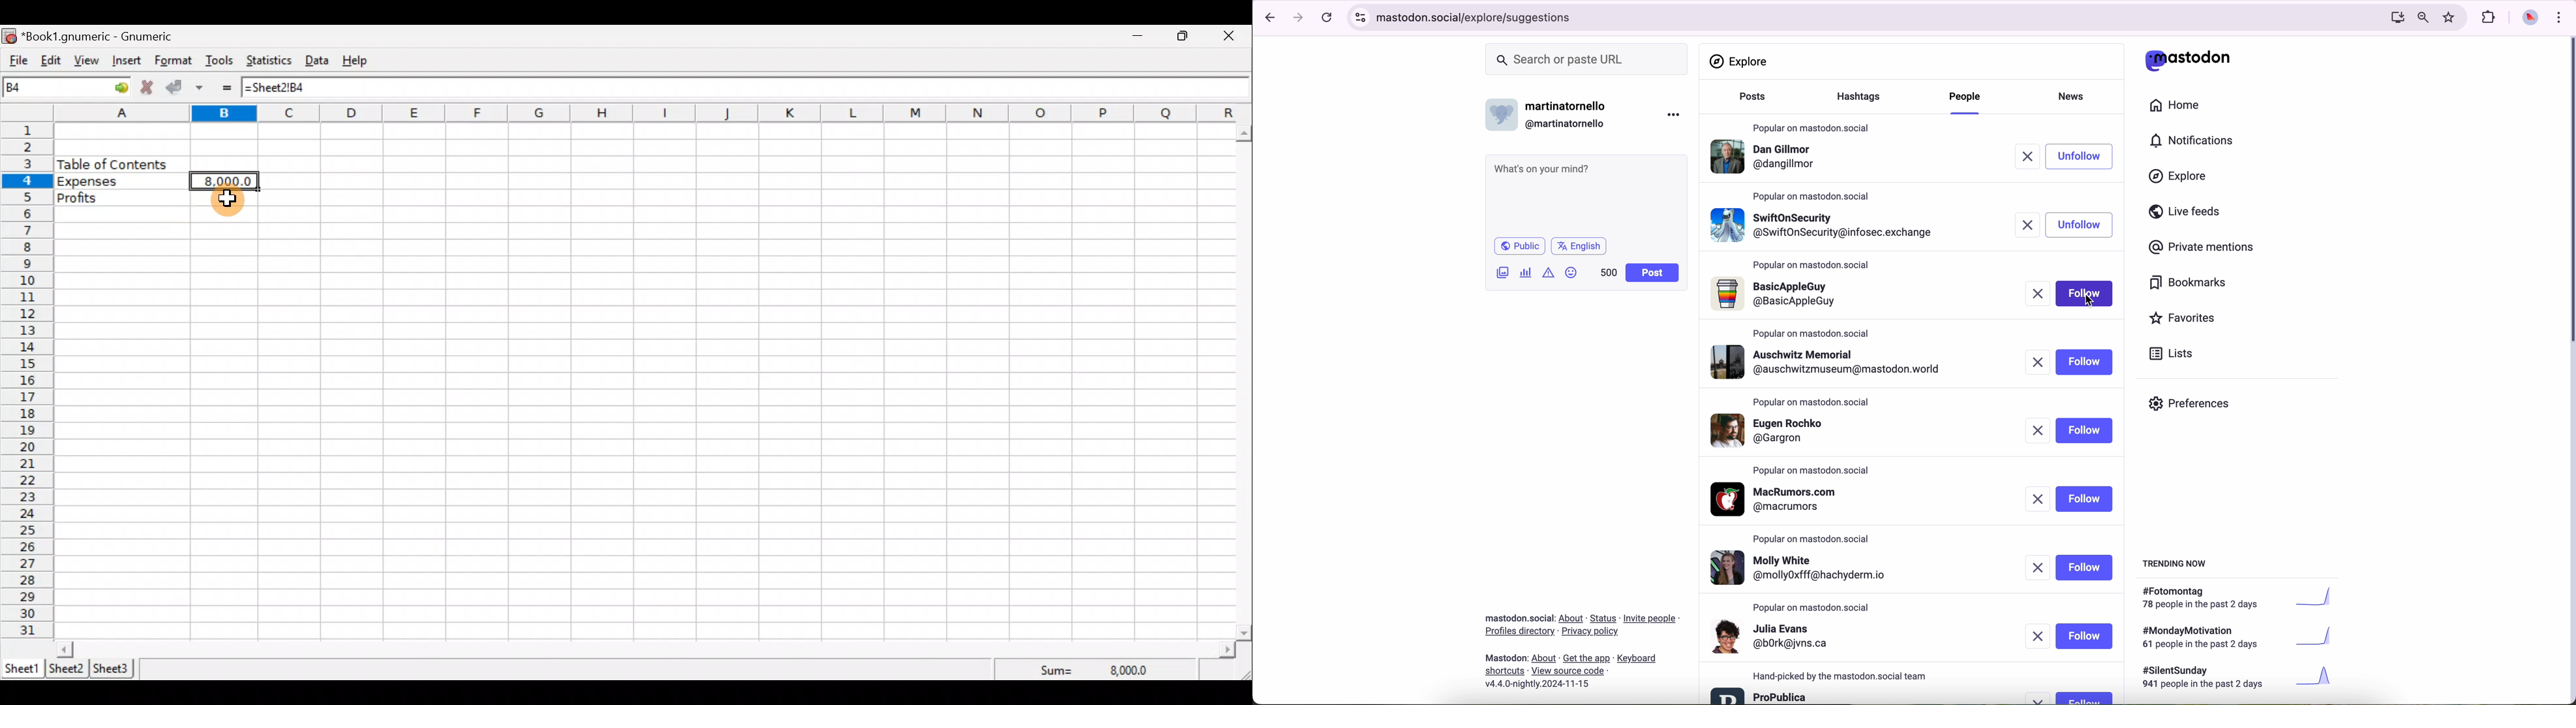 The height and width of the screenshot is (728, 2576). I want to click on alphabets row, so click(634, 114).